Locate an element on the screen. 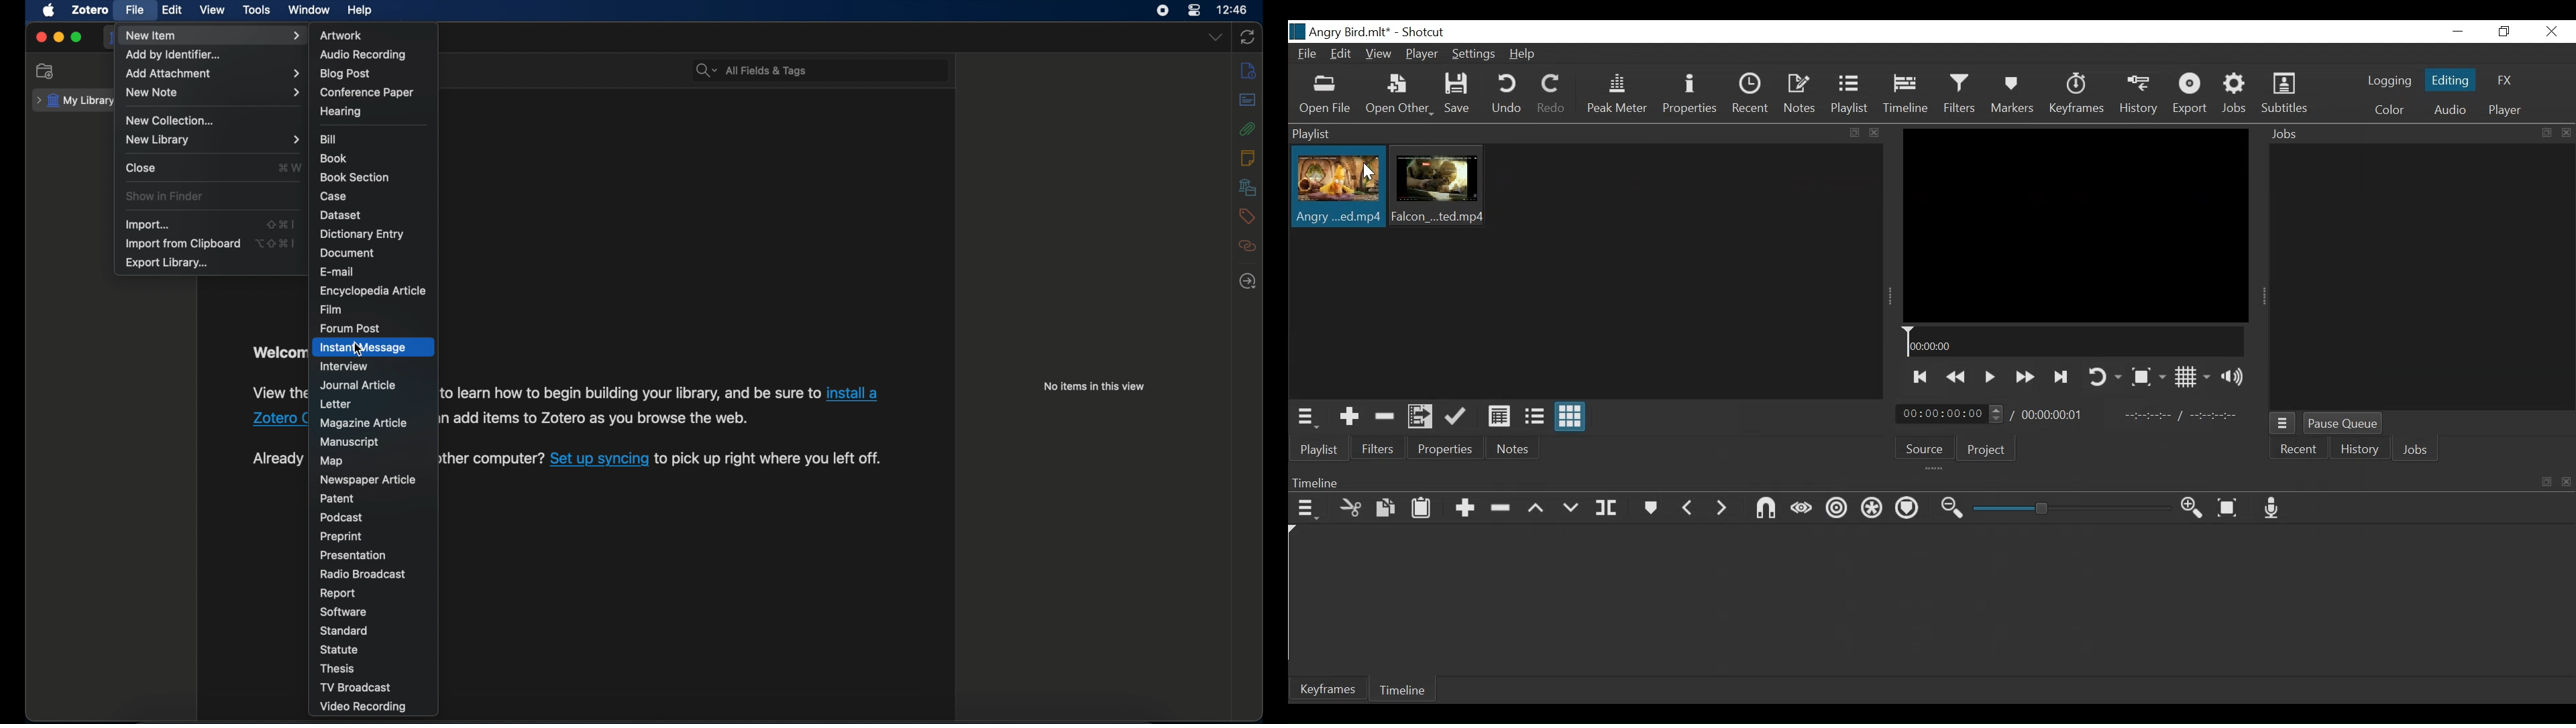 This screenshot has width=2576, height=728. statue is located at coordinates (341, 650).